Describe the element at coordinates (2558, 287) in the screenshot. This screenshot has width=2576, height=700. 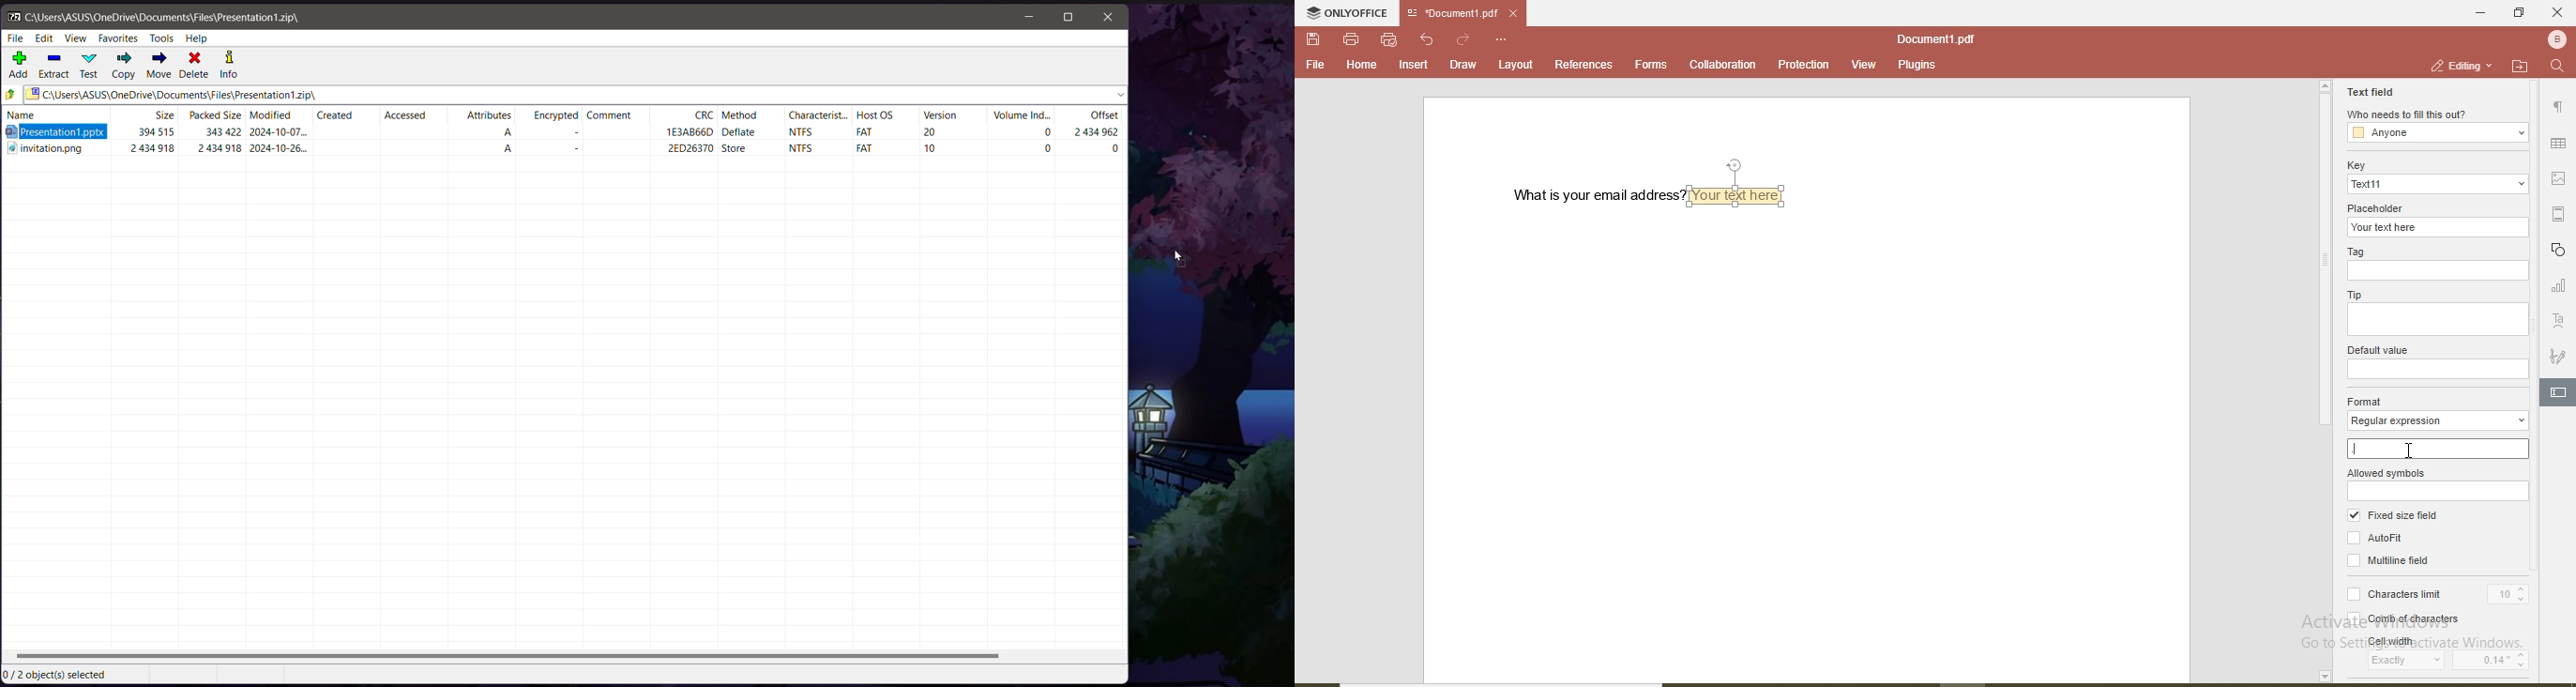
I see `graph` at that location.